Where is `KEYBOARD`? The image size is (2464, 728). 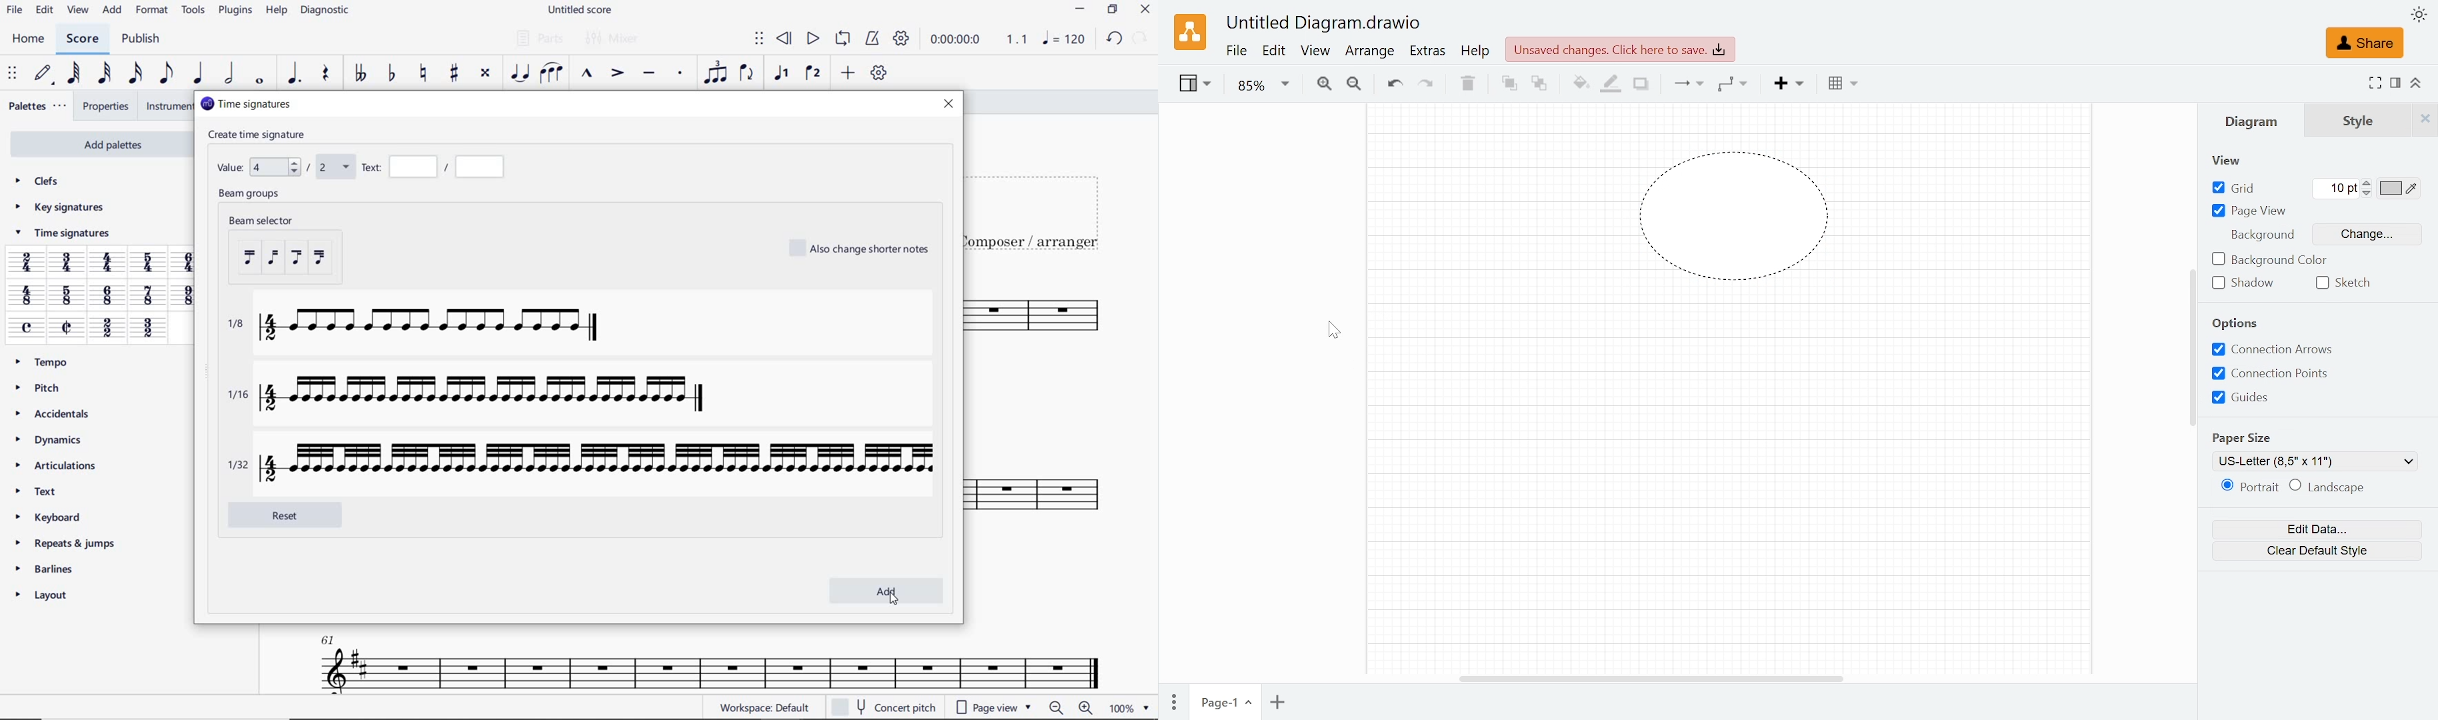
KEYBOARD is located at coordinates (50, 516).